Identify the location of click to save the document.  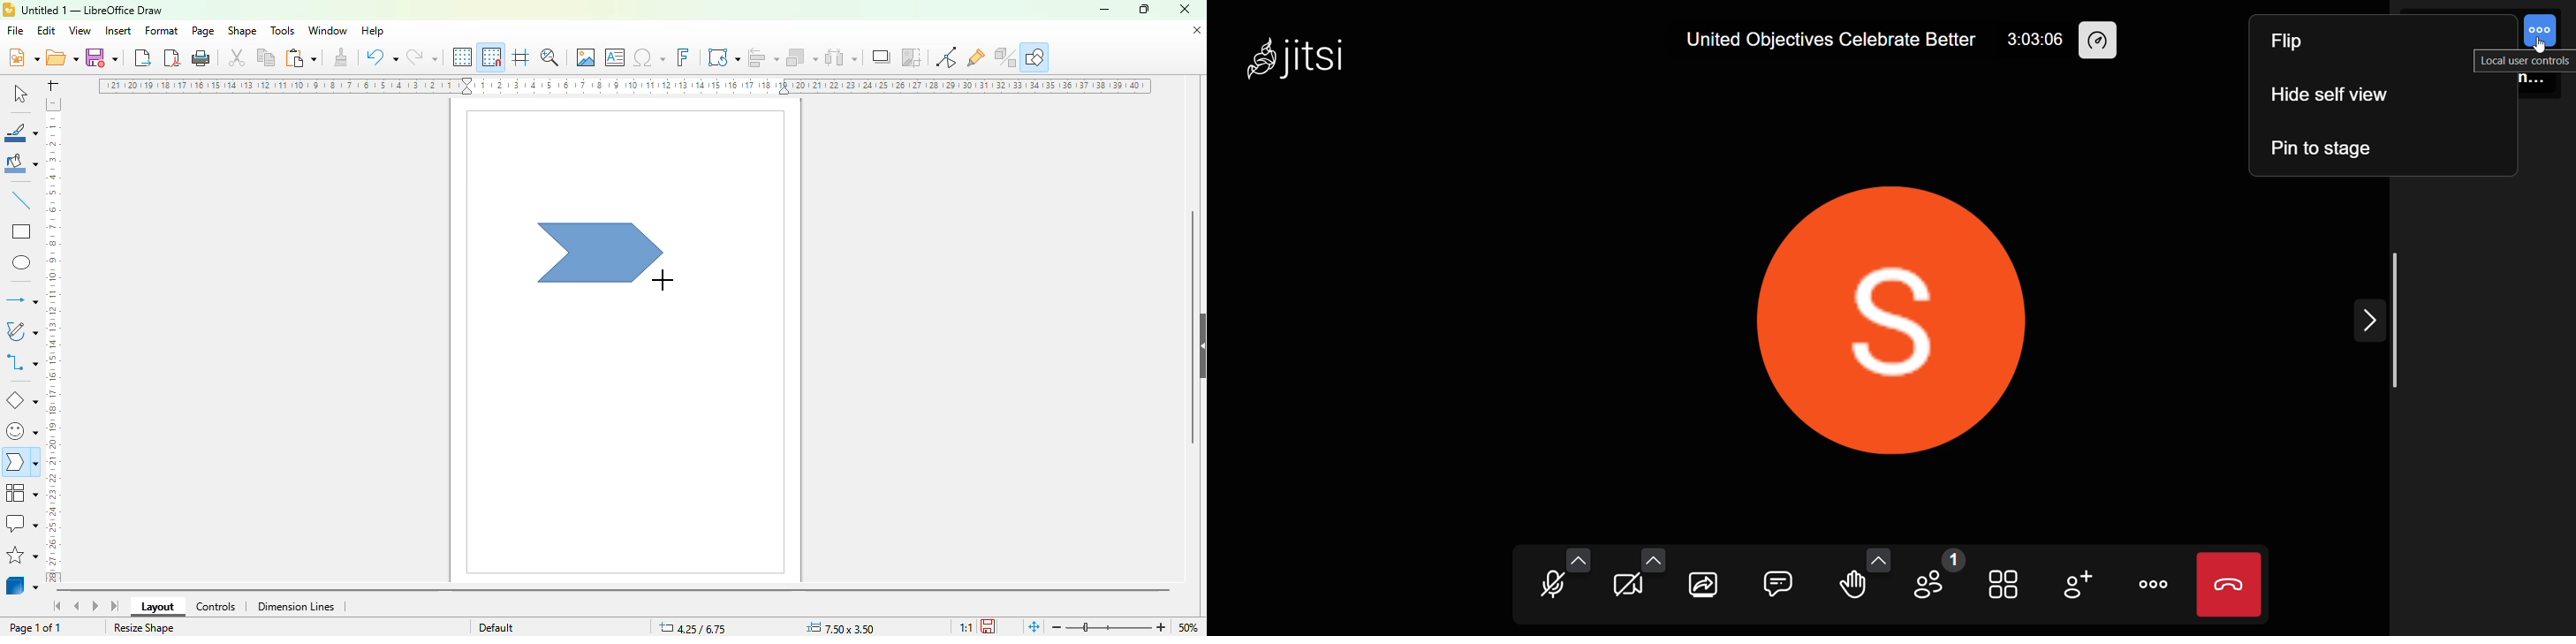
(988, 626).